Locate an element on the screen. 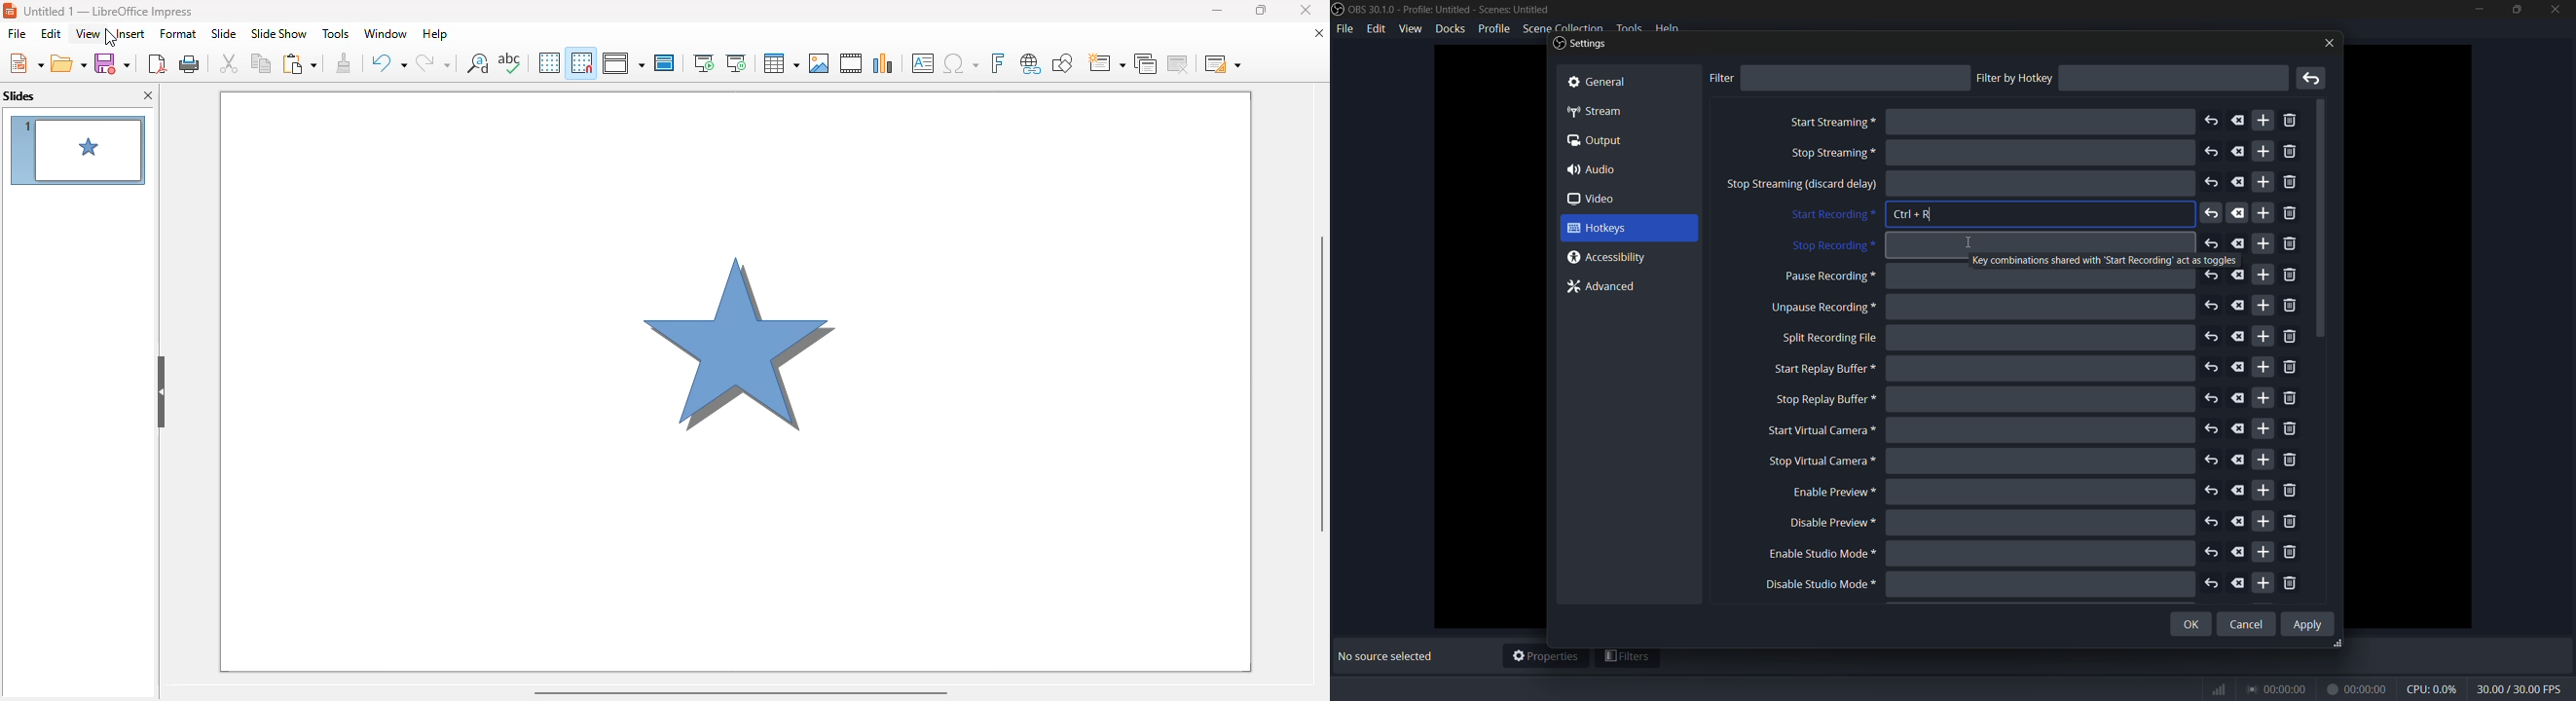 The height and width of the screenshot is (728, 2576). undo is located at coordinates (2213, 461).